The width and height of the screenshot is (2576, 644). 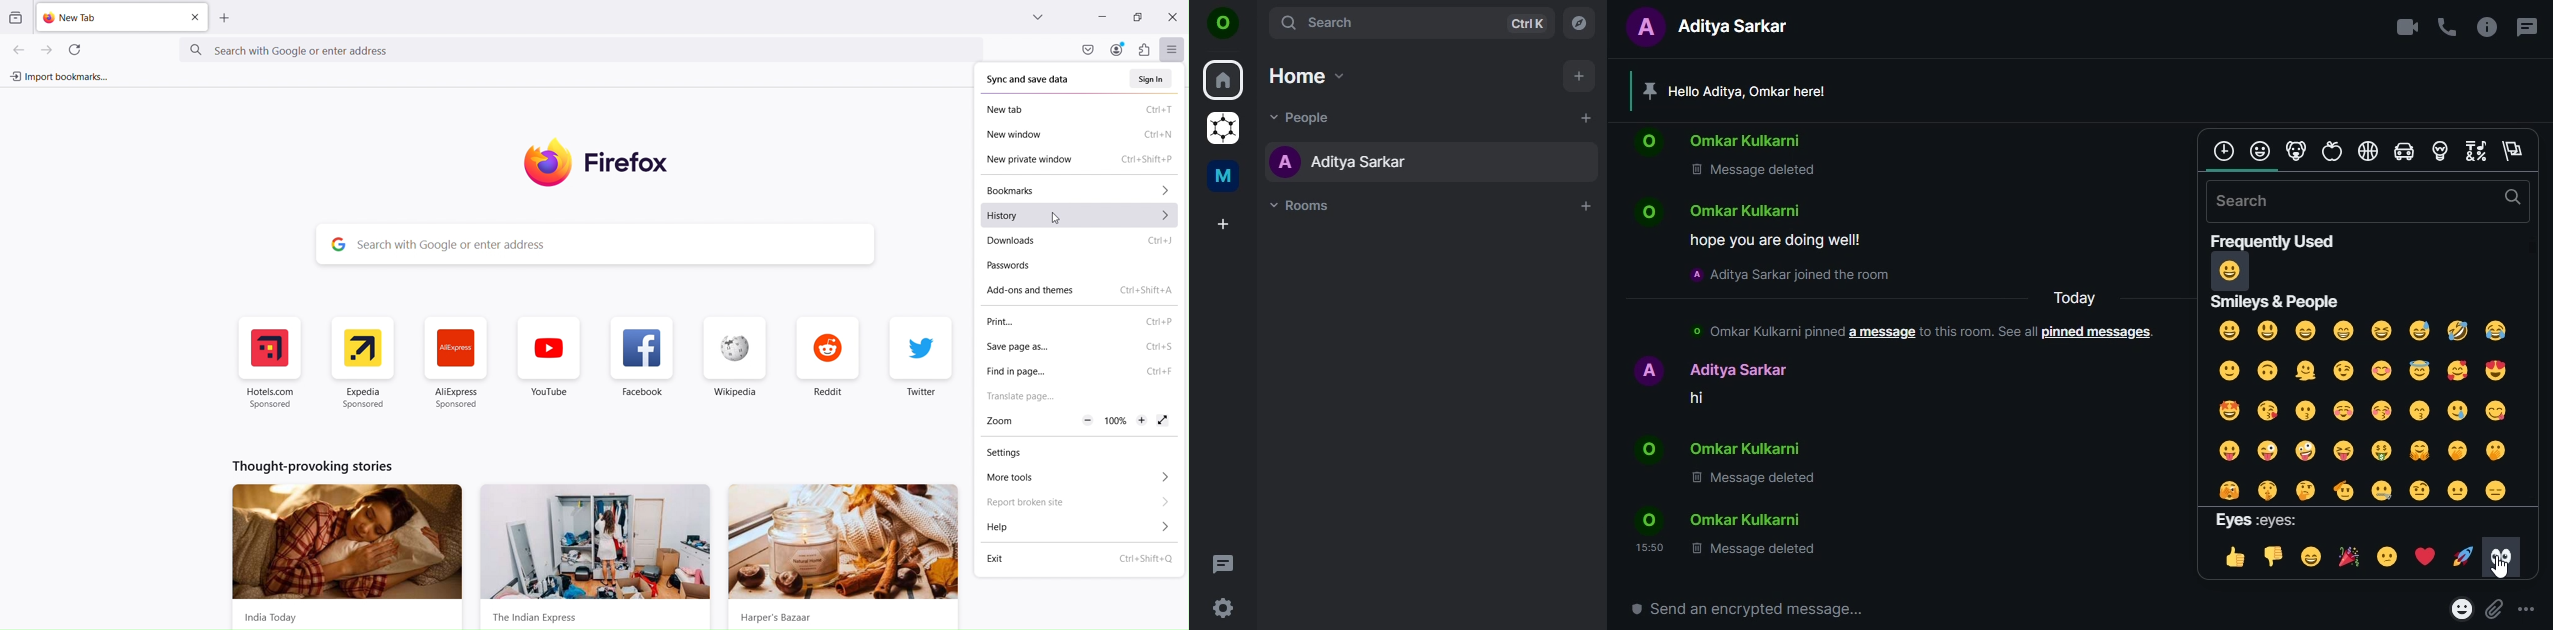 What do you see at coordinates (1088, 420) in the screenshot?
I see `Zoom out` at bounding box center [1088, 420].